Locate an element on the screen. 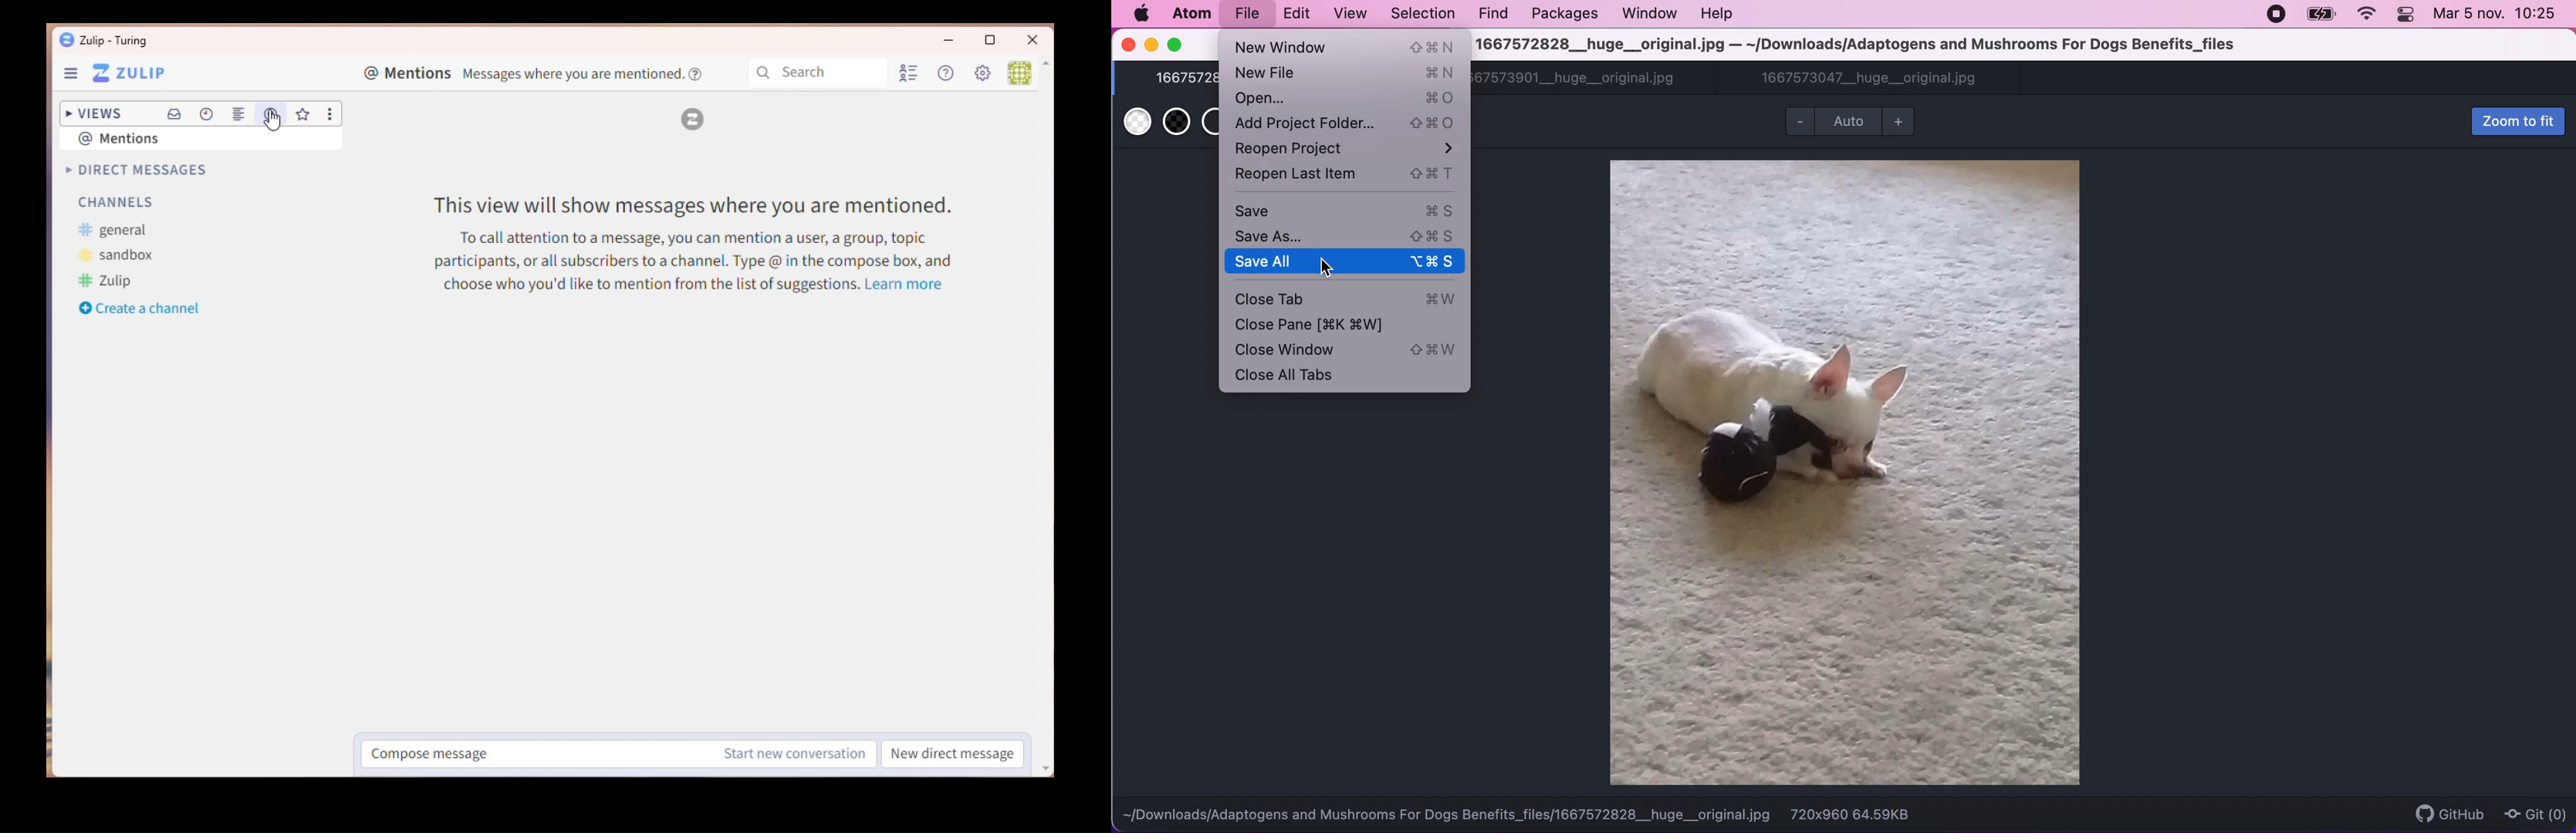 The width and height of the screenshot is (2576, 840). Direct Messages is located at coordinates (134, 170).